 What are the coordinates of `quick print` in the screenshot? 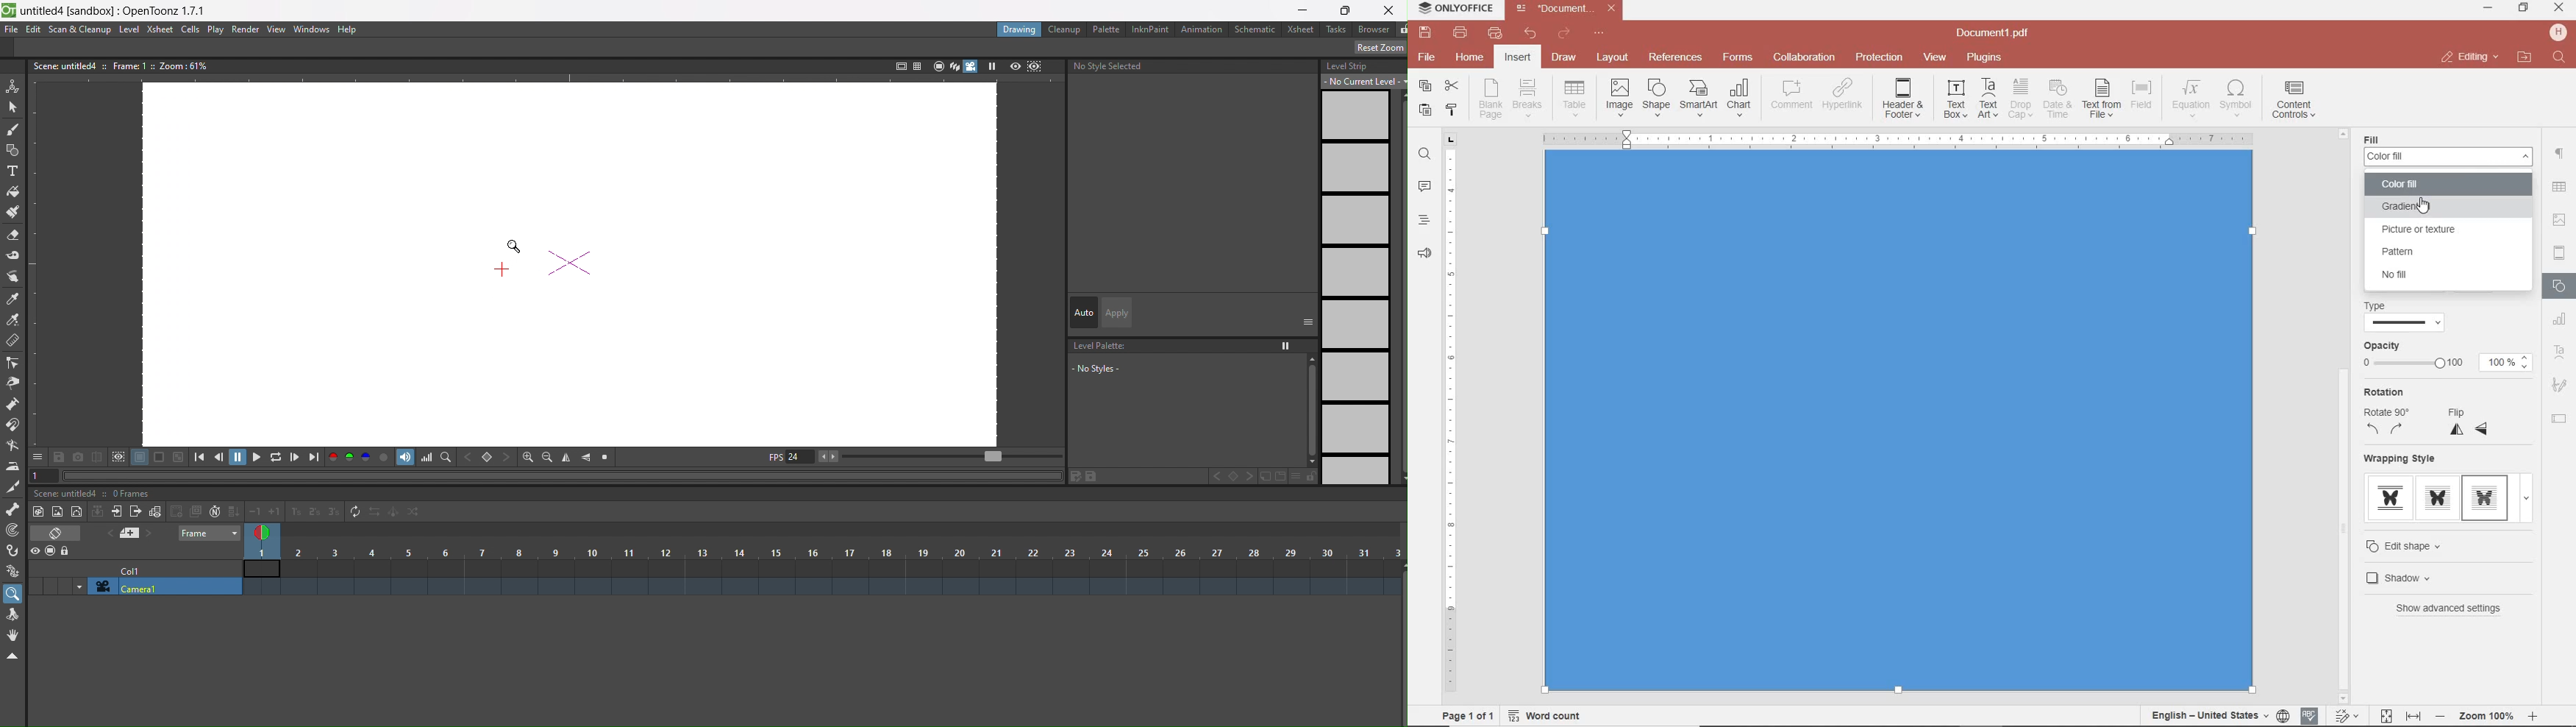 It's located at (1494, 33).